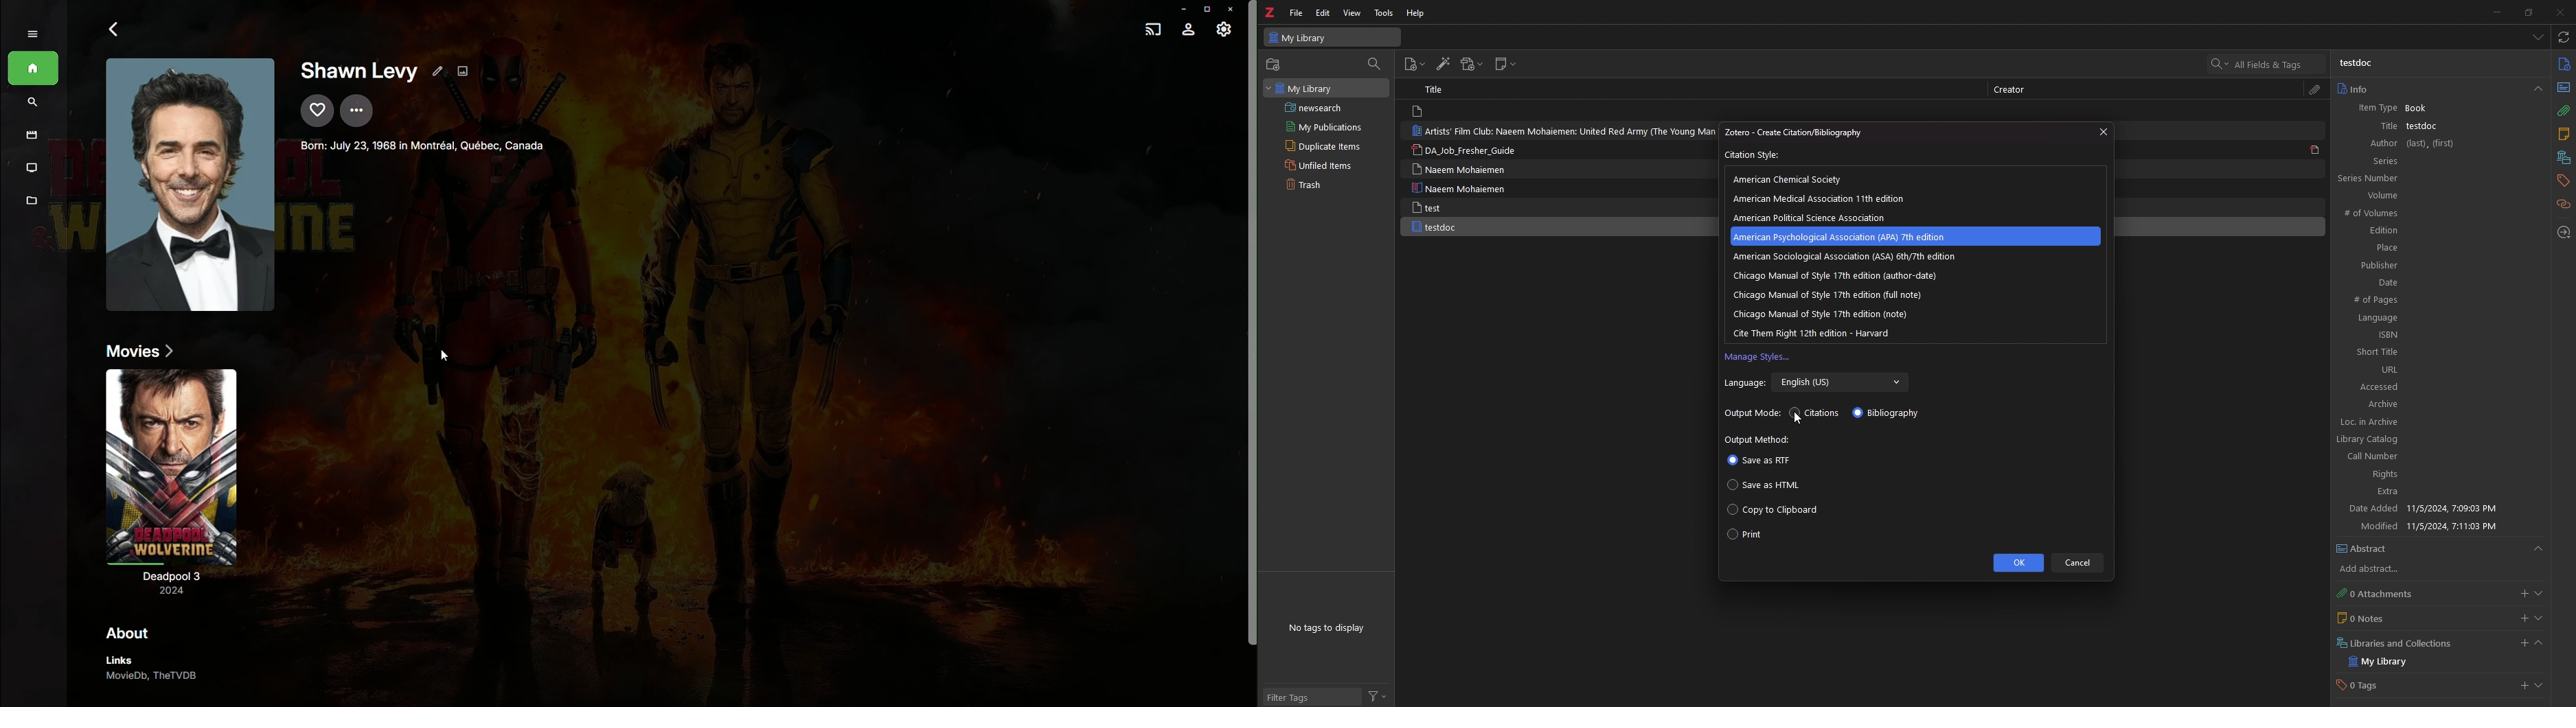 The height and width of the screenshot is (728, 2576). What do you see at coordinates (2017, 563) in the screenshot?
I see `ok` at bounding box center [2017, 563].